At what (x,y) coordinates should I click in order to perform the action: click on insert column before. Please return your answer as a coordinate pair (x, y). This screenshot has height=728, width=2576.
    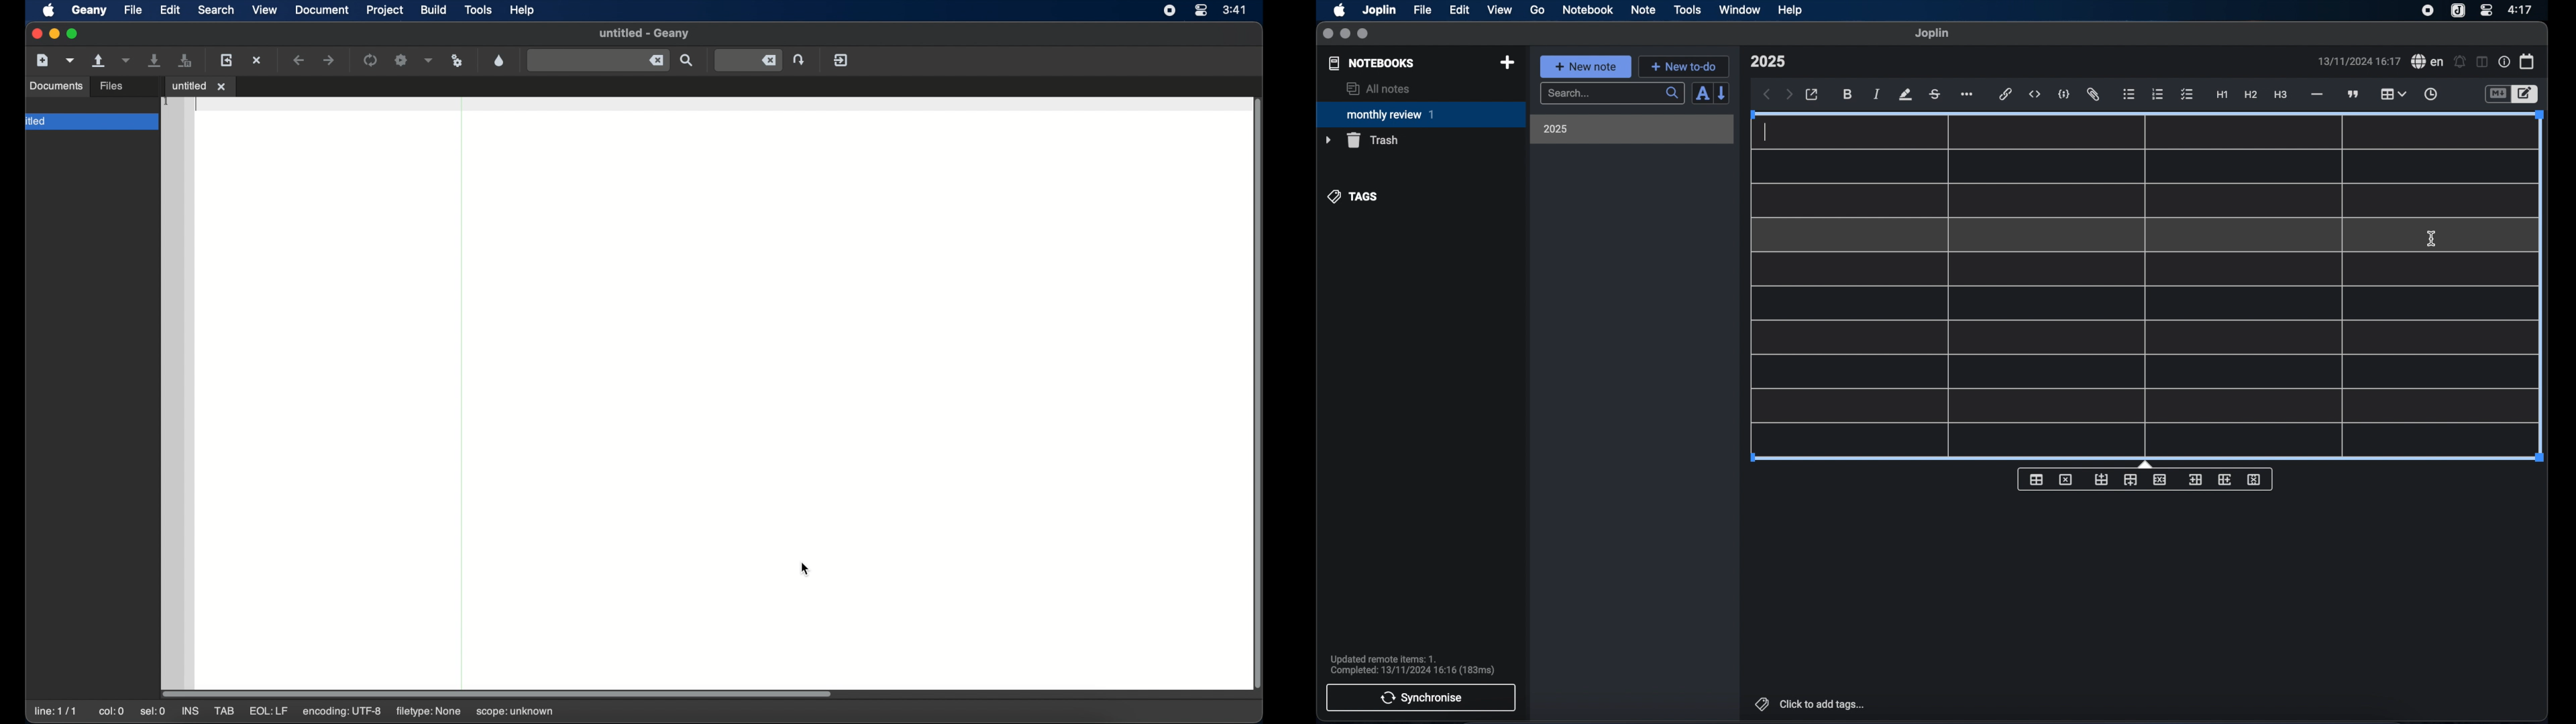
    Looking at the image, I should click on (2195, 480).